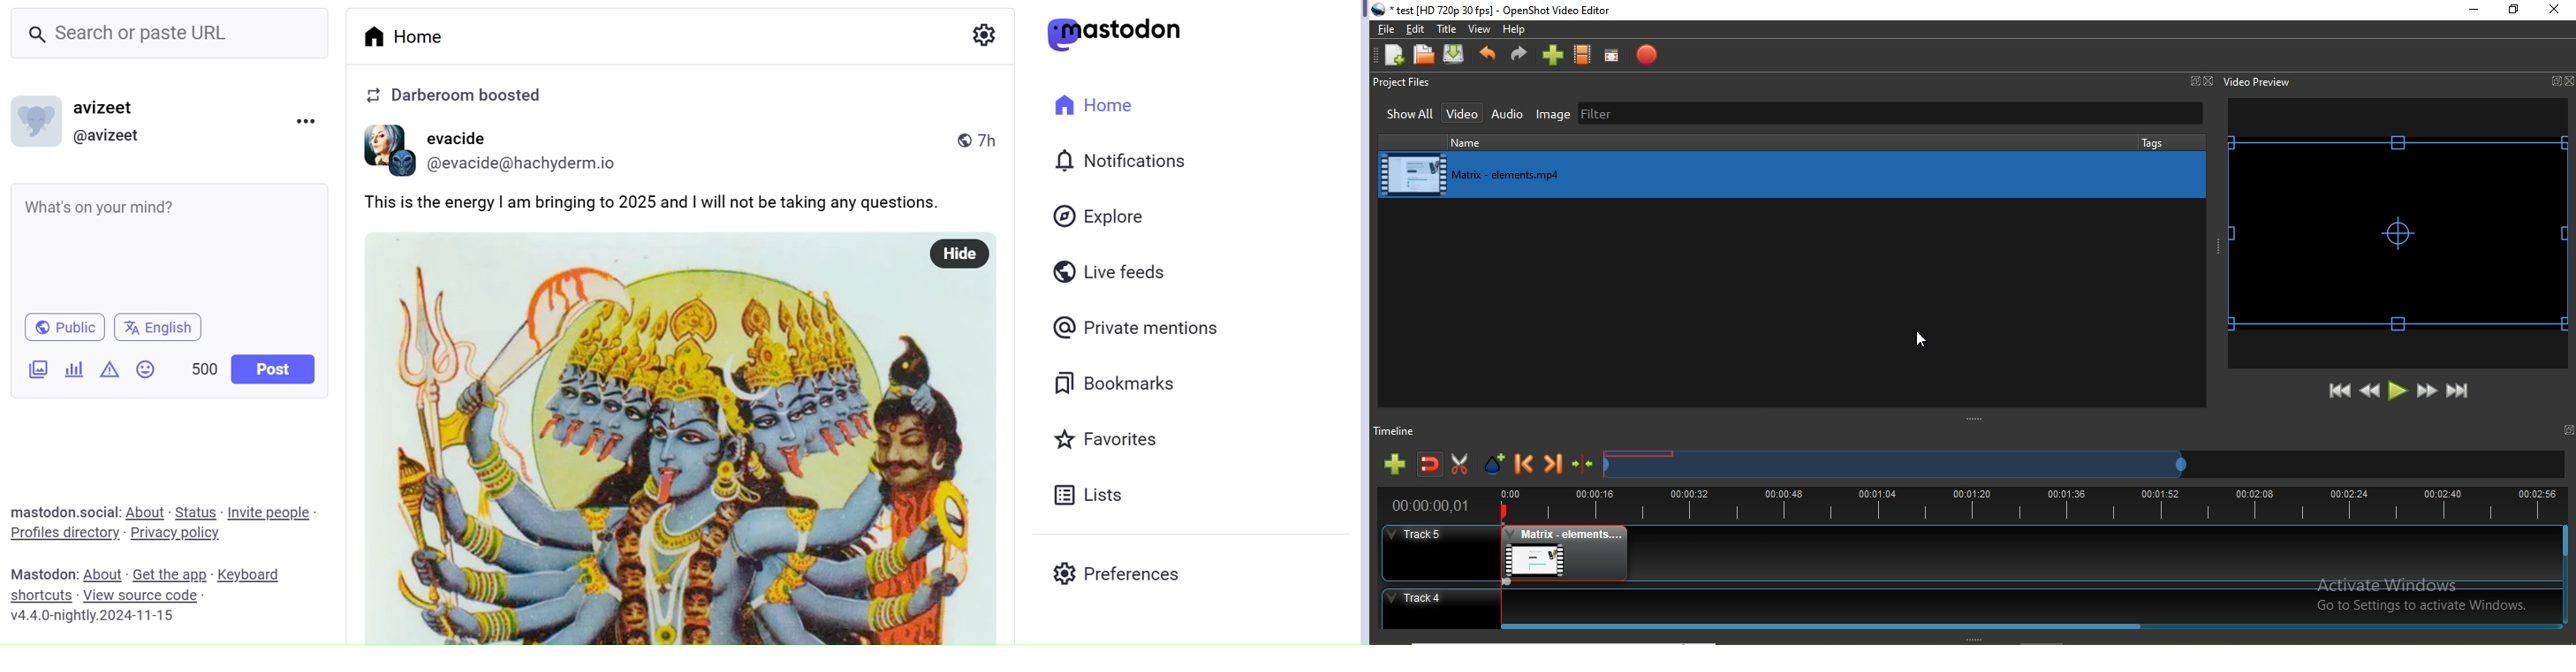  Describe the element at coordinates (2213, 244) in the screenshot. I see `adjust window` at that location.